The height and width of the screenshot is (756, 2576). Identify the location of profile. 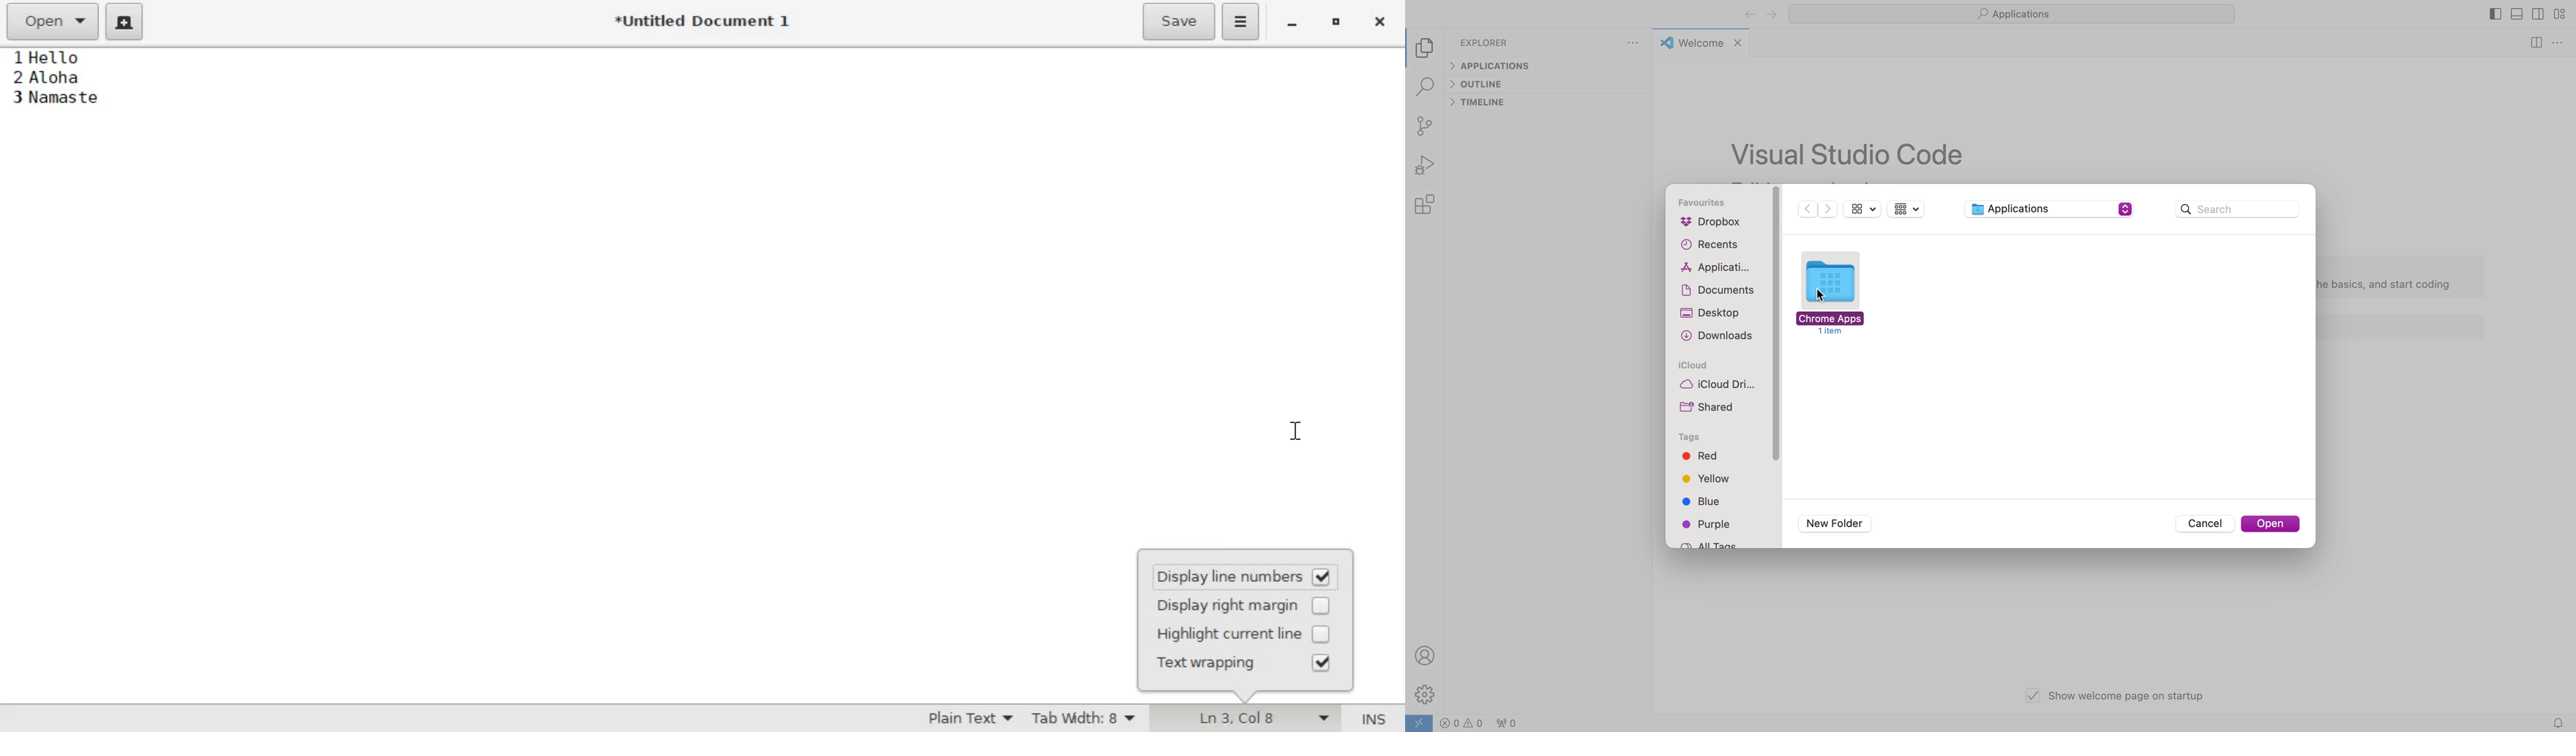
(1424, 654).